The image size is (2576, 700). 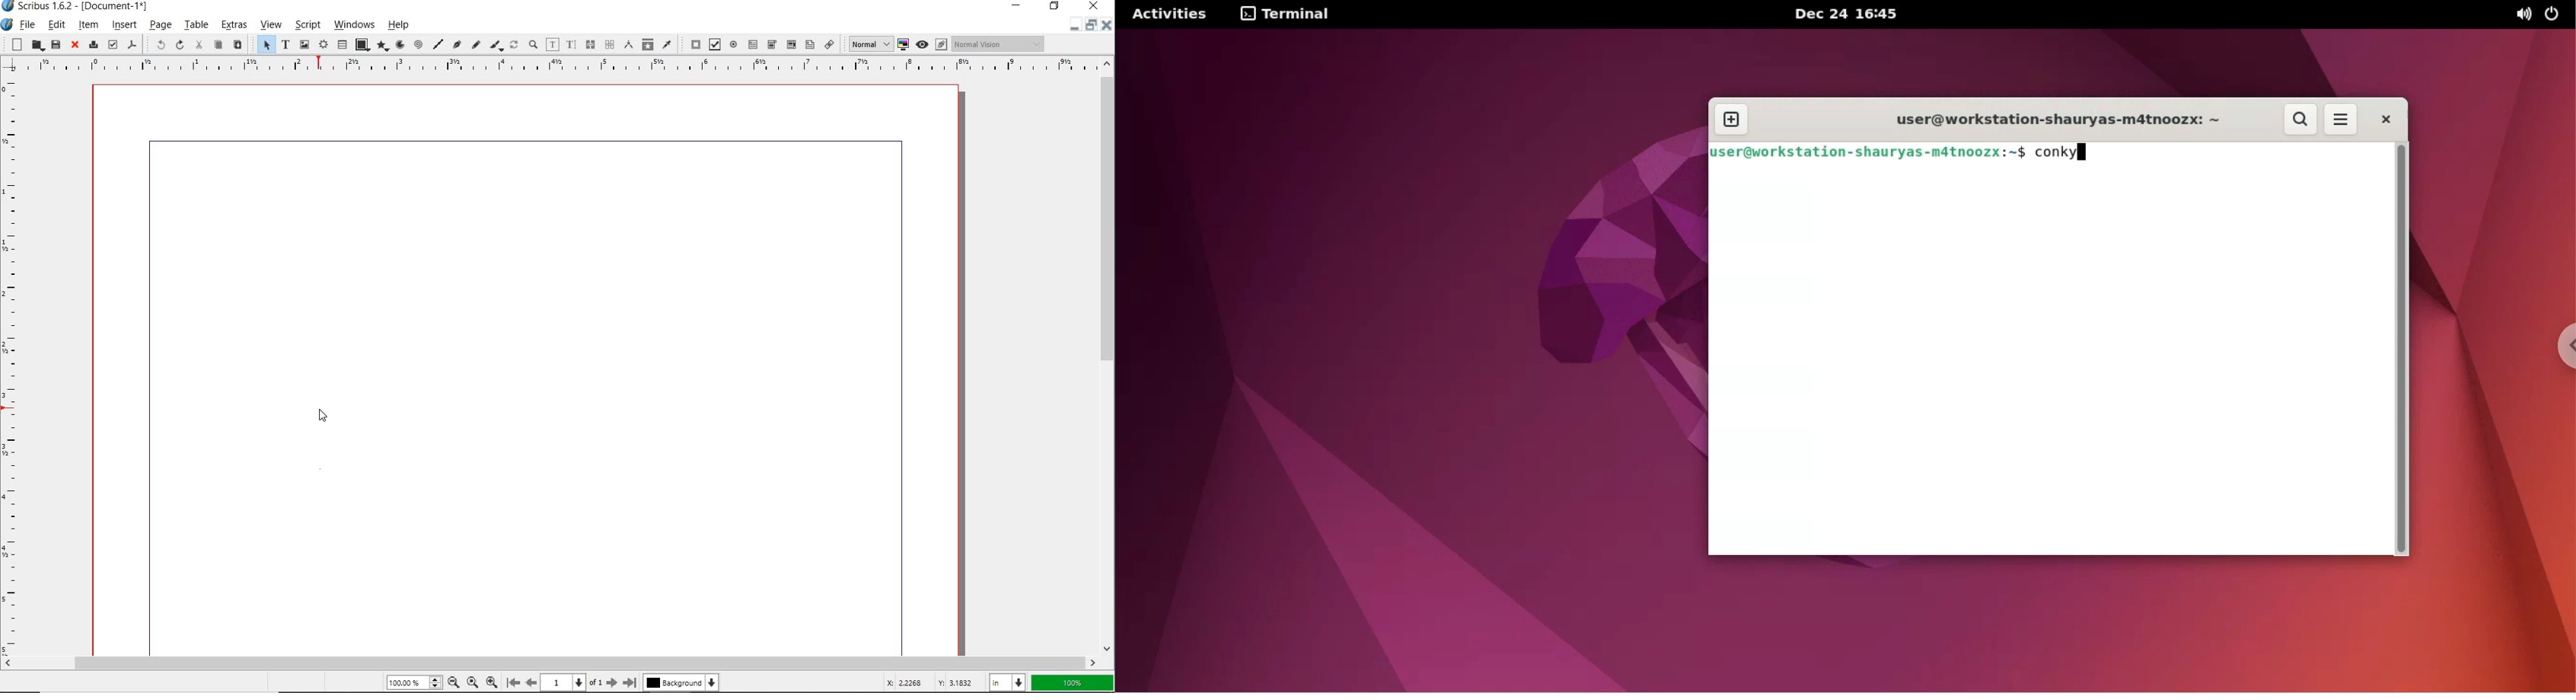 I want to click on scrollbar, so click(x=1107, y=355).